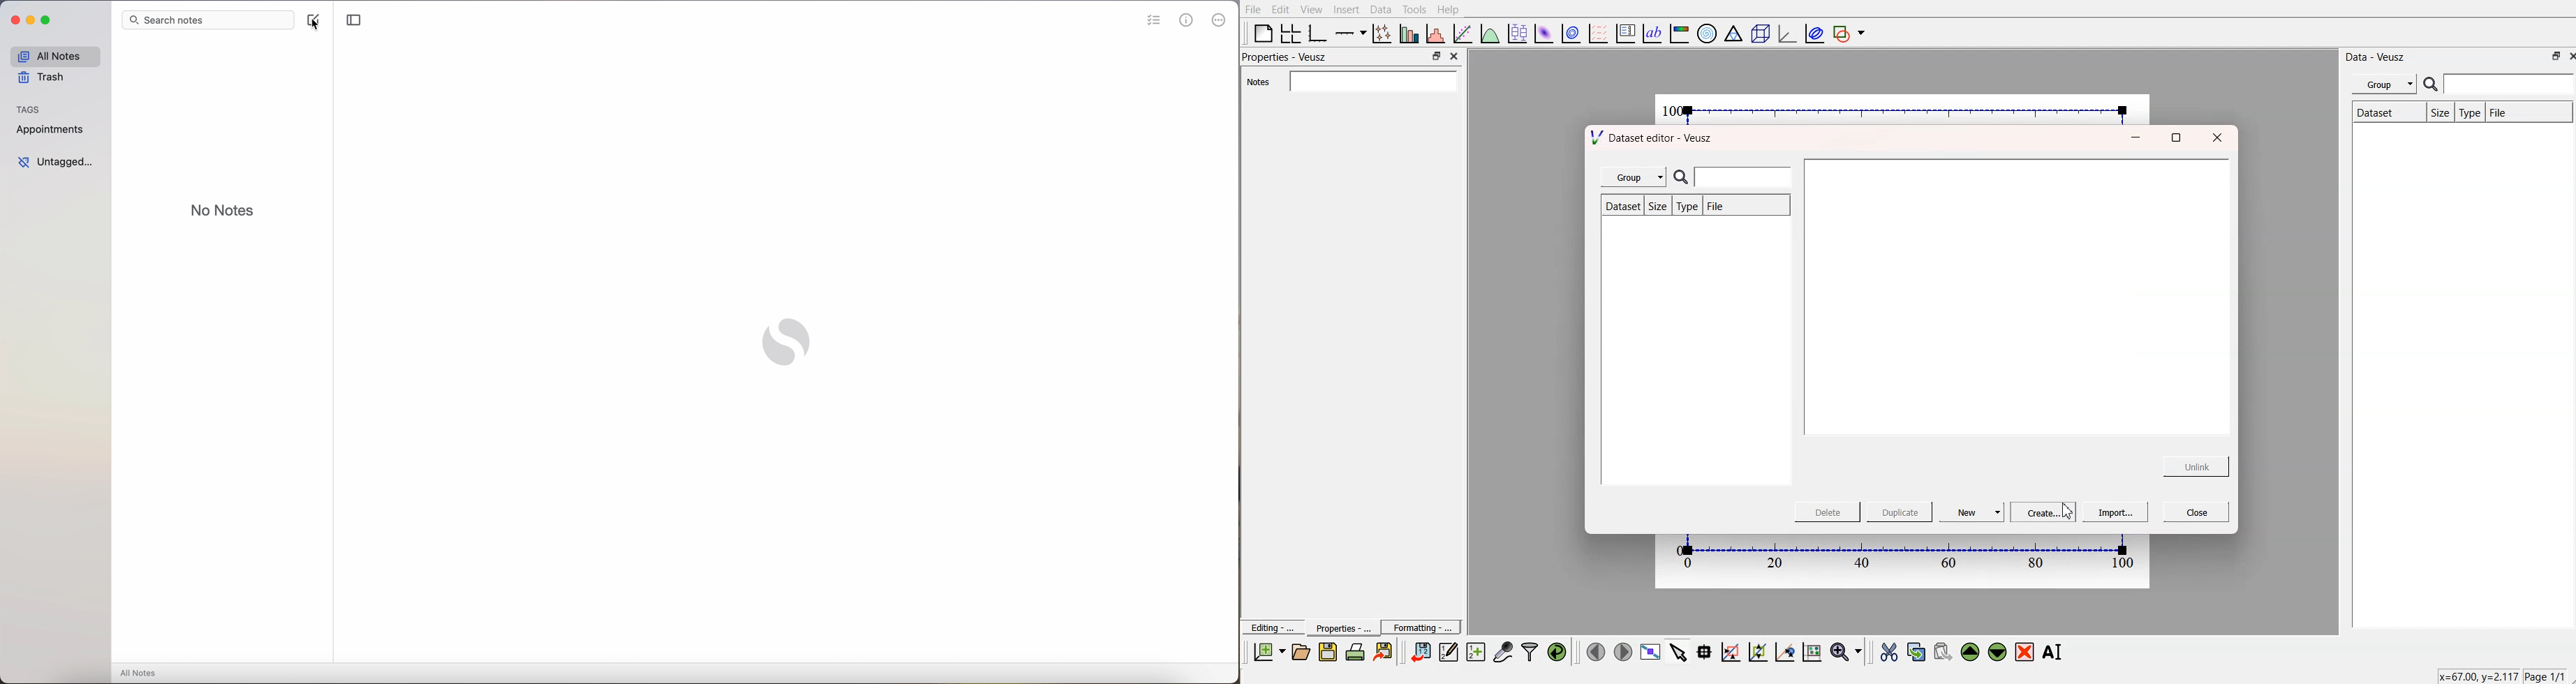  Describe the element at coordinates (311, 15) in the screenshot. I see `create note` at that location.